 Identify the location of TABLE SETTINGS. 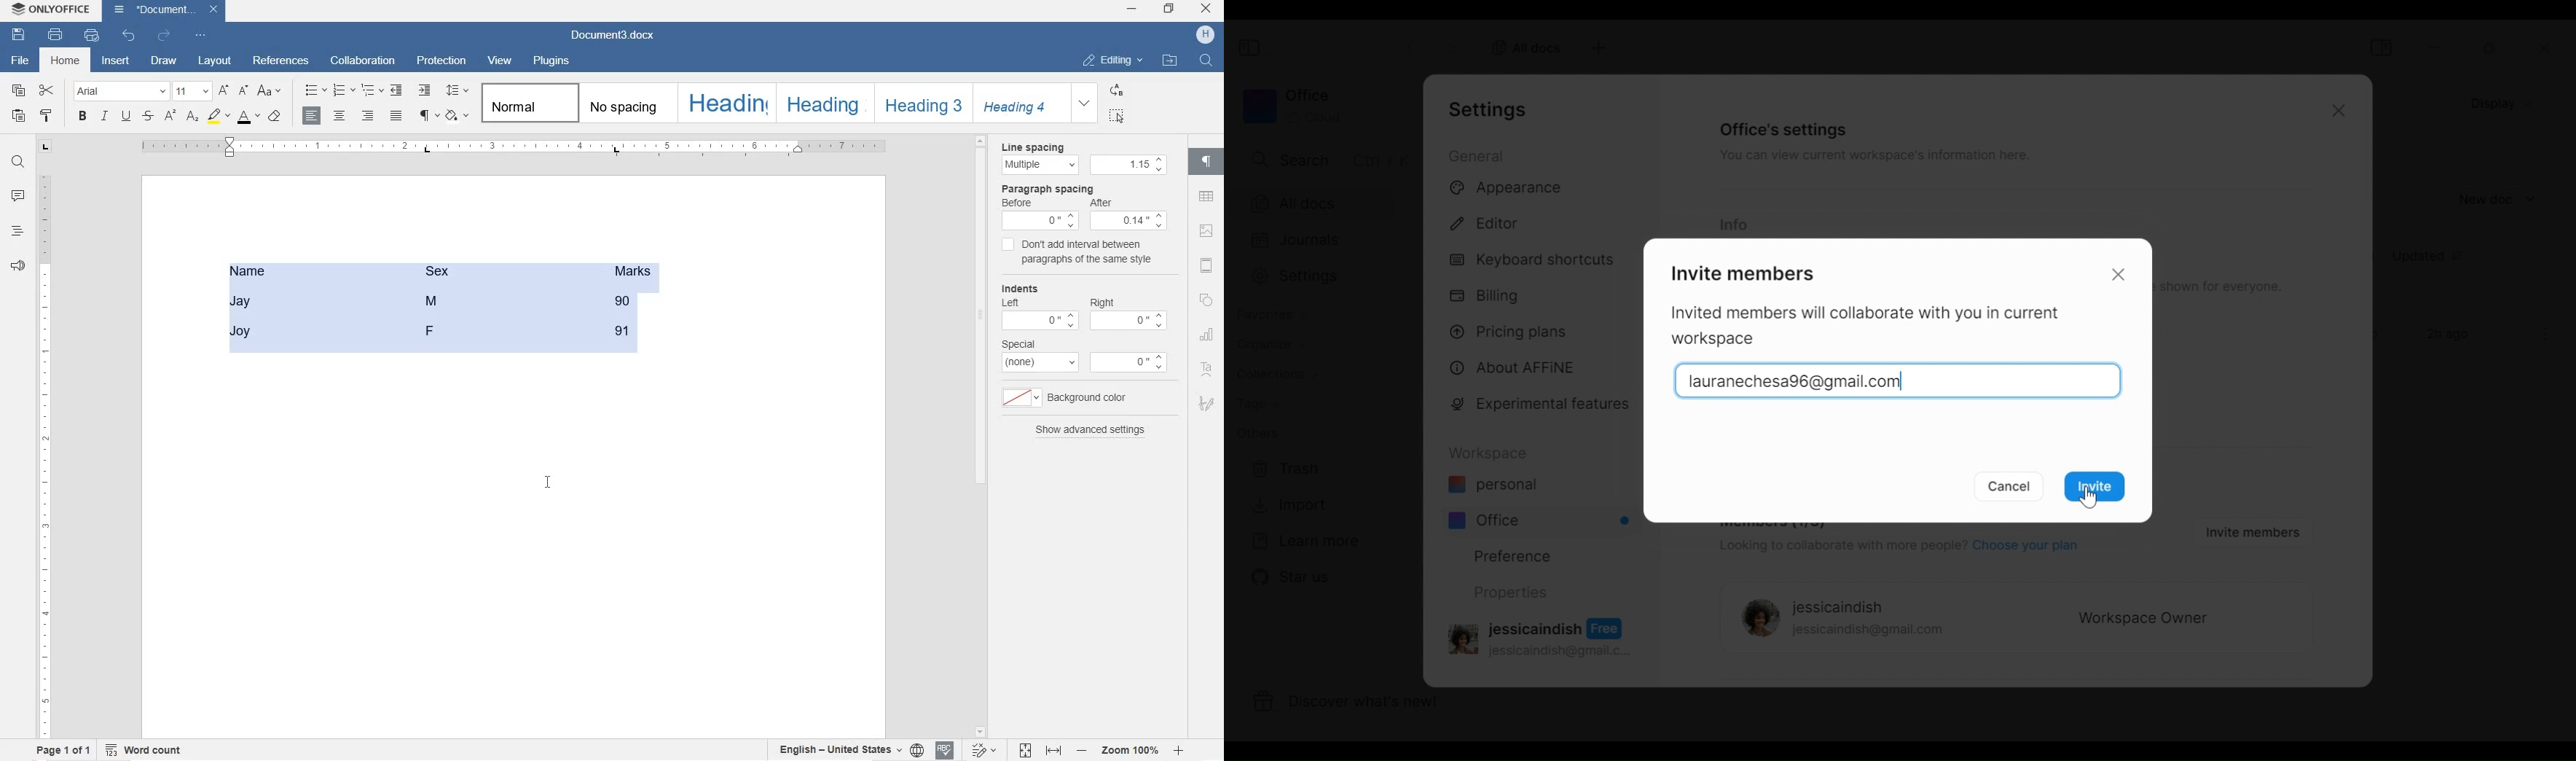
(1206, 195).